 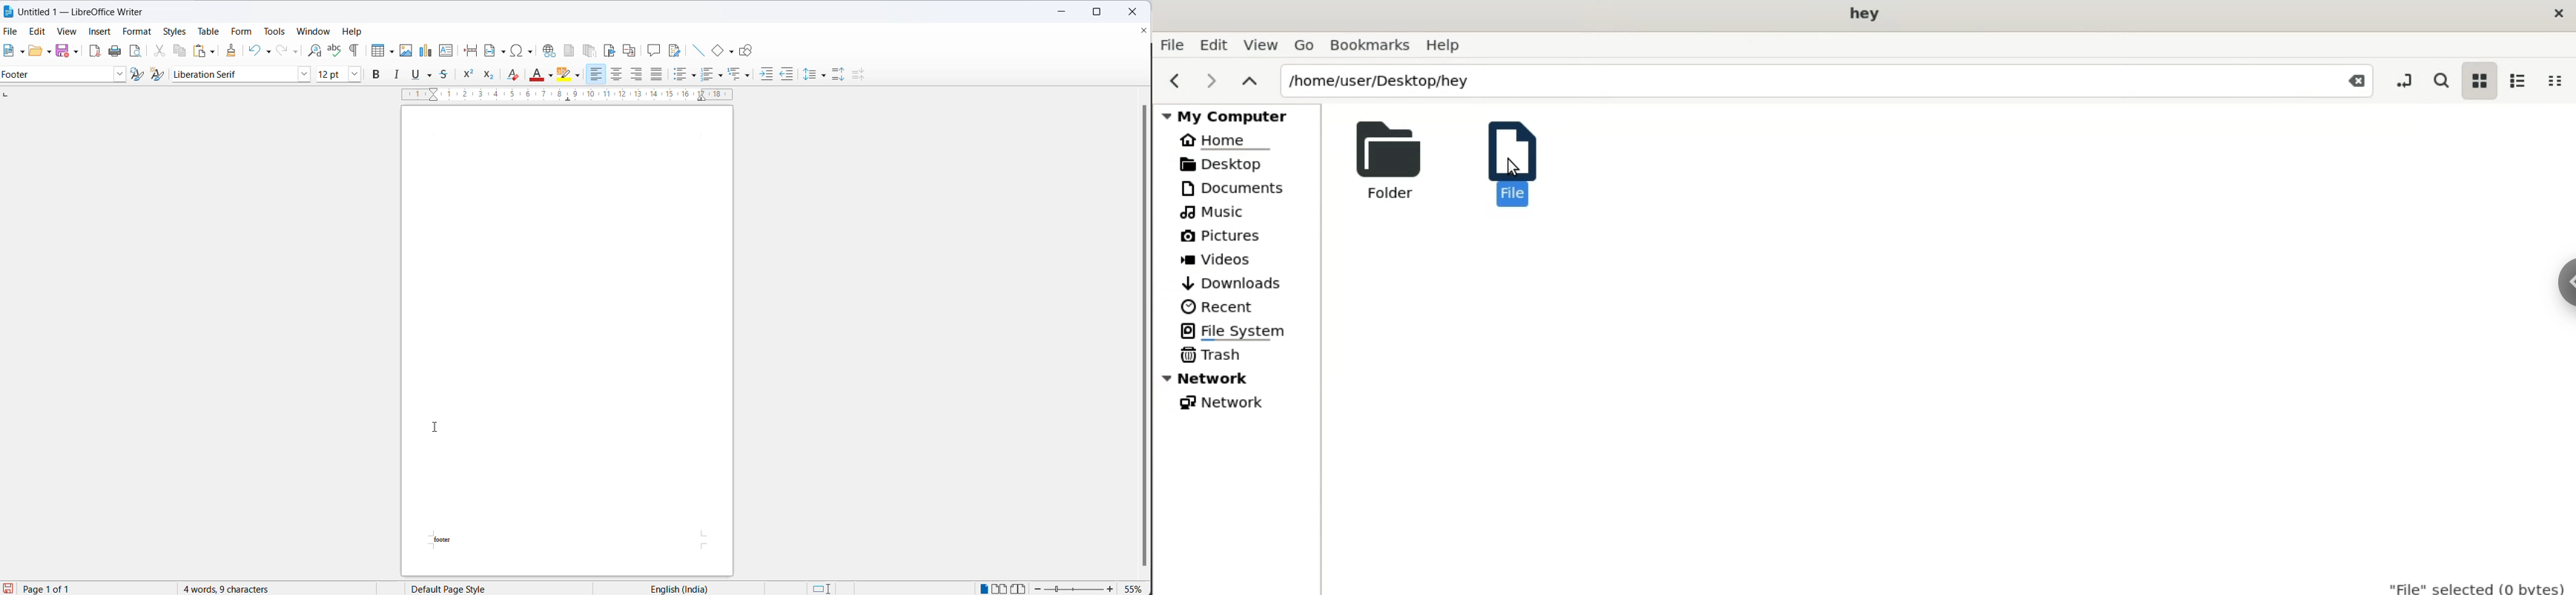 What do you see at coordinates (1248, 81) in the screenshot?
I see `parent folders` at bounding box center [1248, 81].